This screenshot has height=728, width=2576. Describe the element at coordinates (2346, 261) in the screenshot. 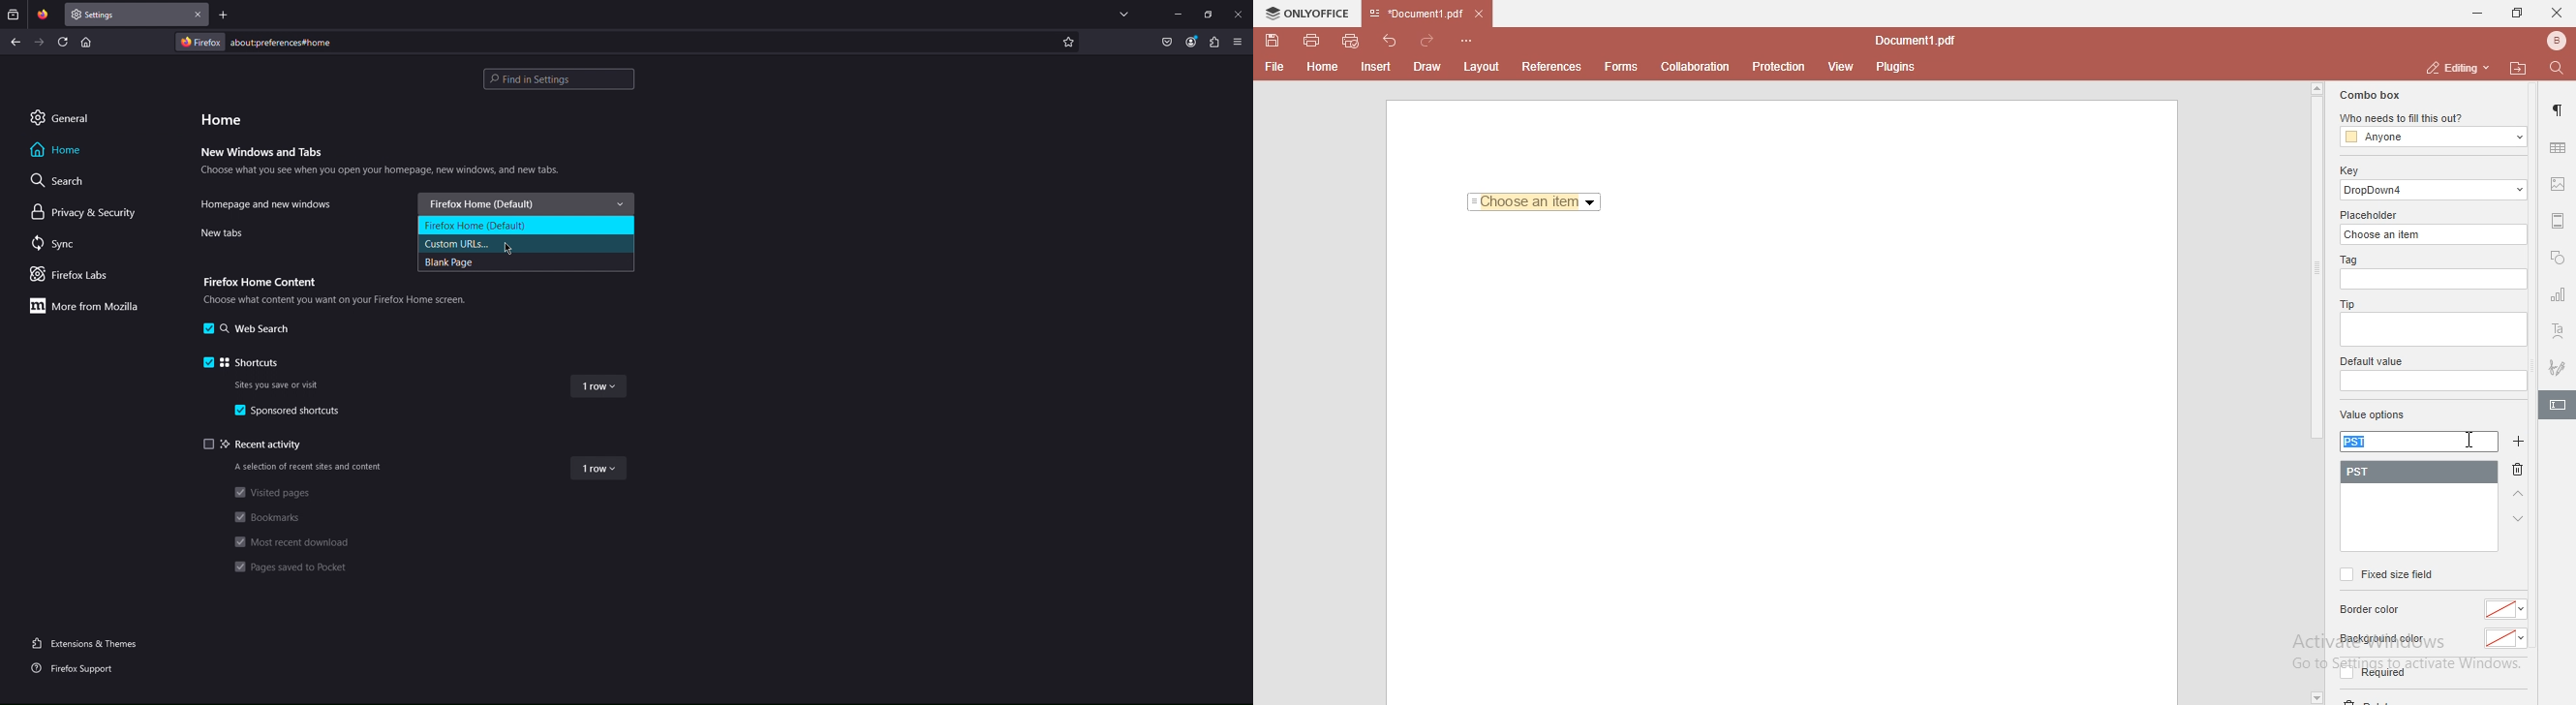

I see `tag` at that location.